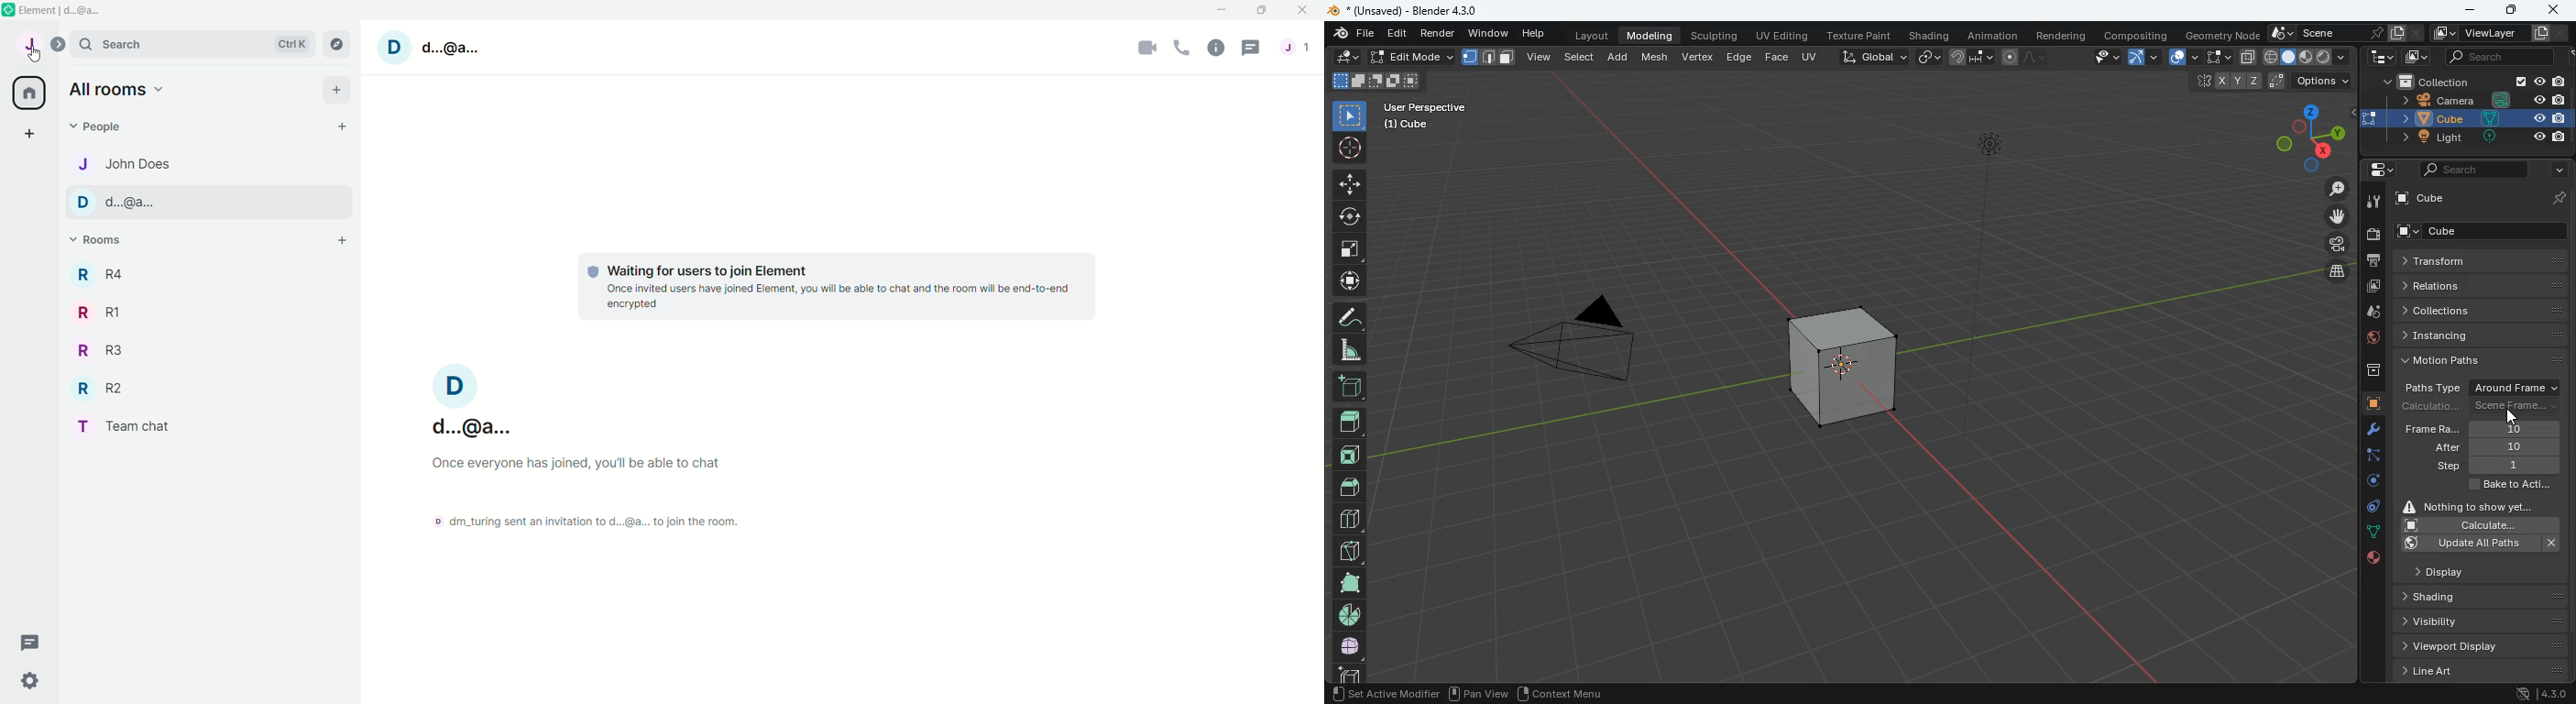 This screenshot has width=2576, height=728. I want to click on view, so click(2099, 58).